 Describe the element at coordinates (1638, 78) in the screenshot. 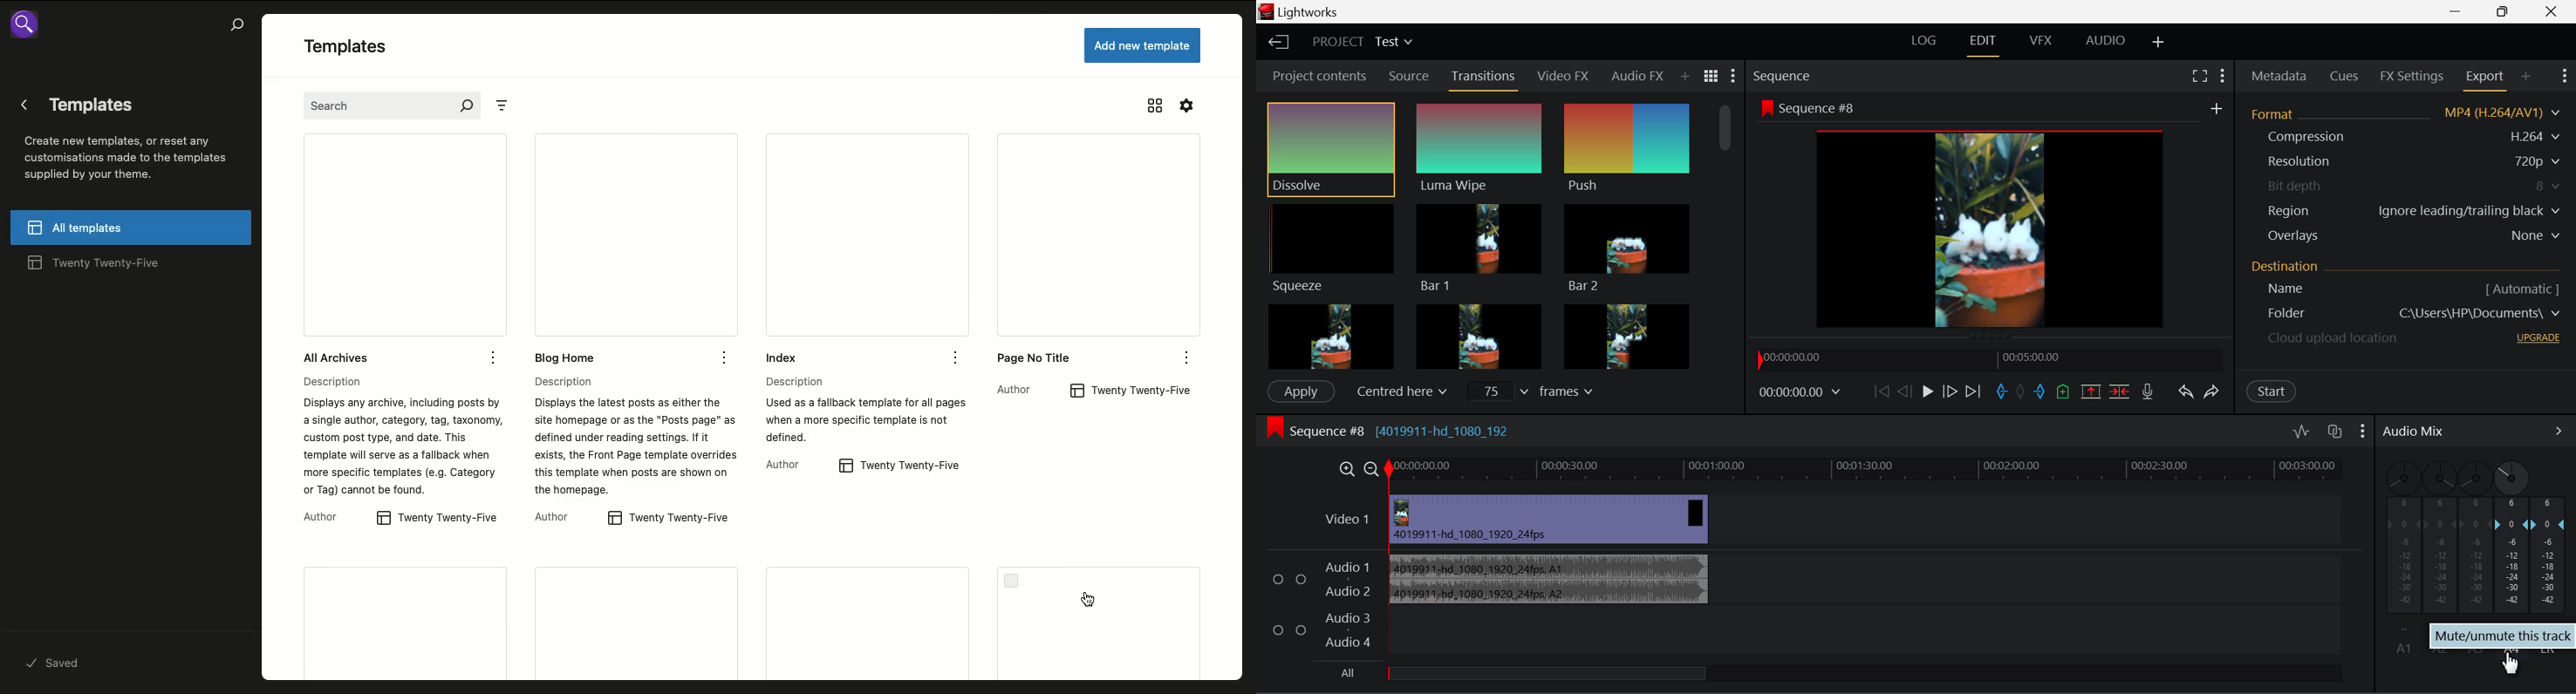

I see `Audio FX` at that location.